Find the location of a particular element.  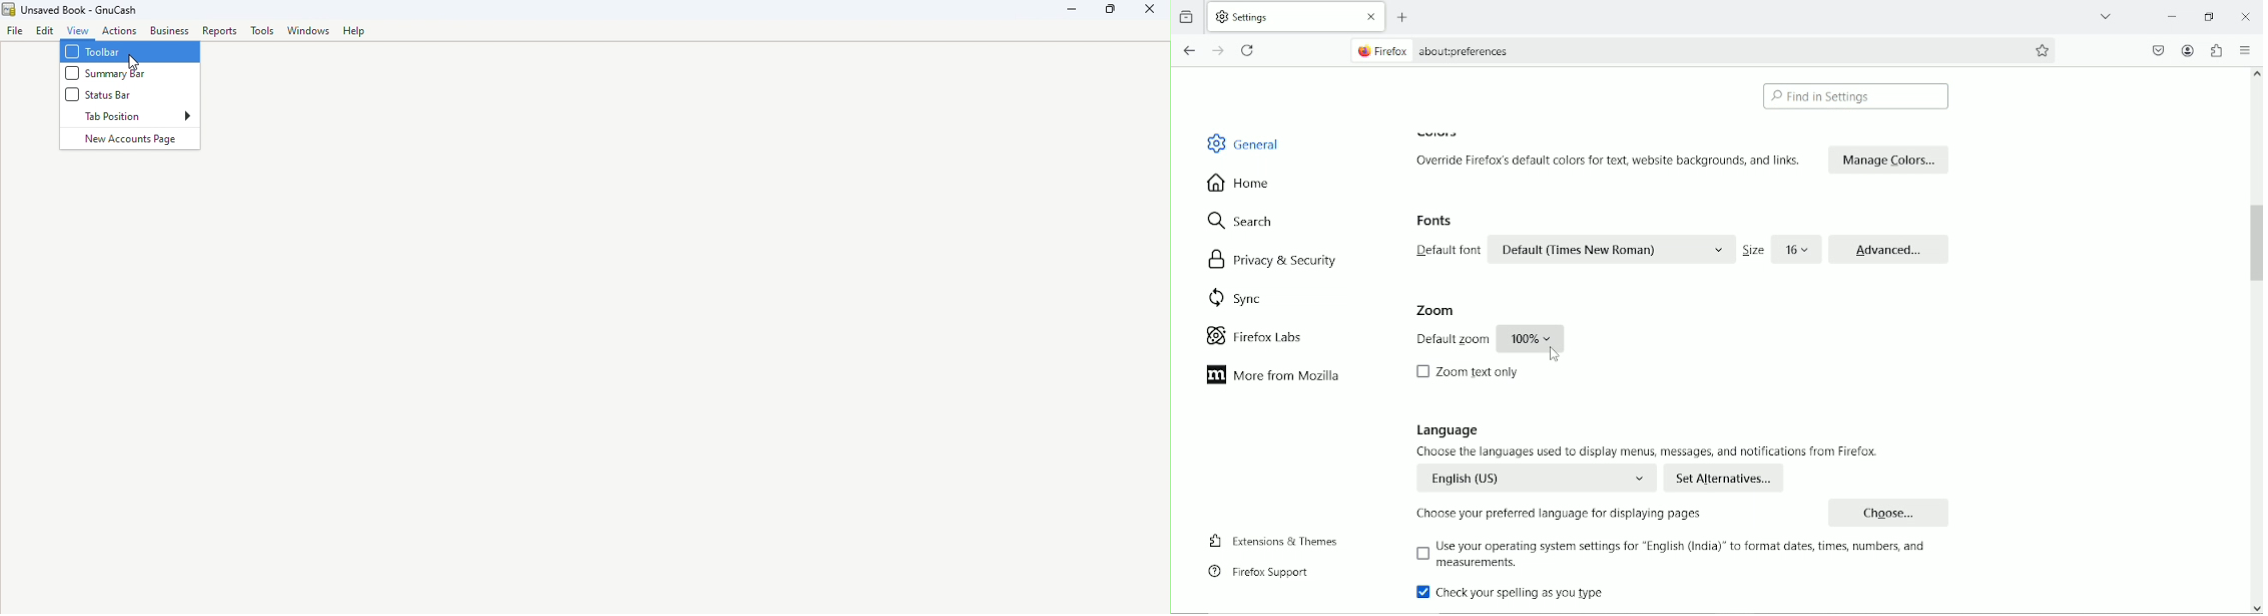

Privacy & Security is located at coordinates (1271, 260).